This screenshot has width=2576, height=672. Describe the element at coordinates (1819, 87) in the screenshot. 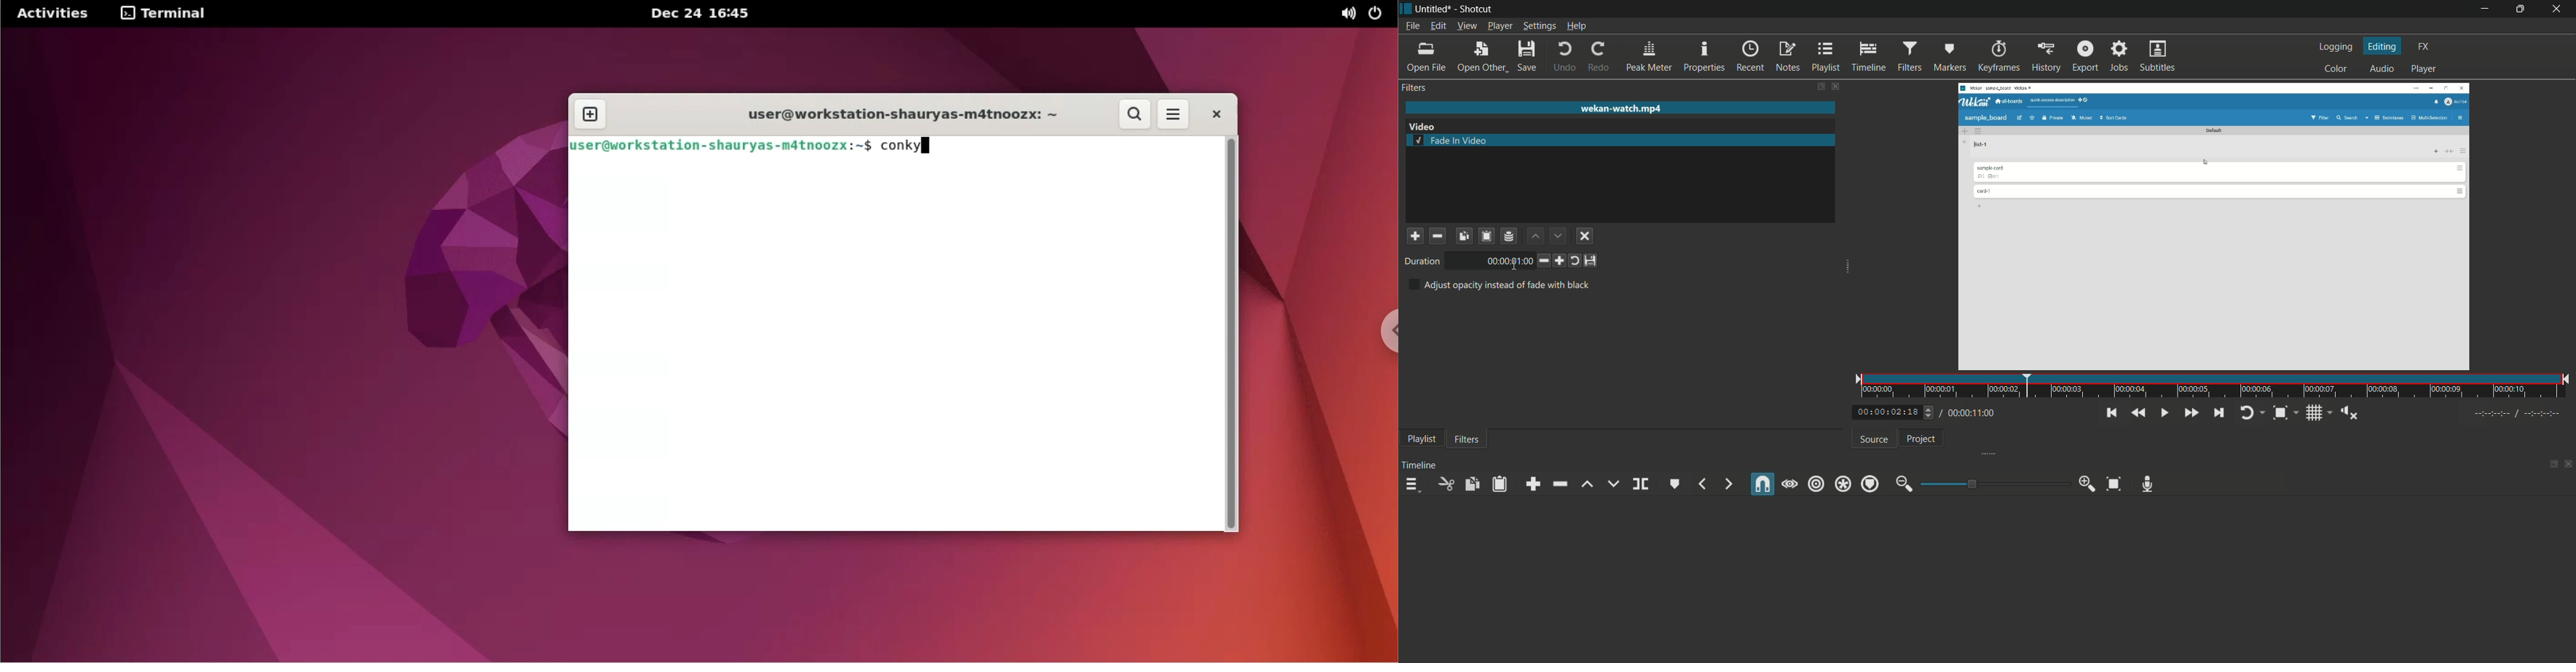

I see `change layout` at that location.